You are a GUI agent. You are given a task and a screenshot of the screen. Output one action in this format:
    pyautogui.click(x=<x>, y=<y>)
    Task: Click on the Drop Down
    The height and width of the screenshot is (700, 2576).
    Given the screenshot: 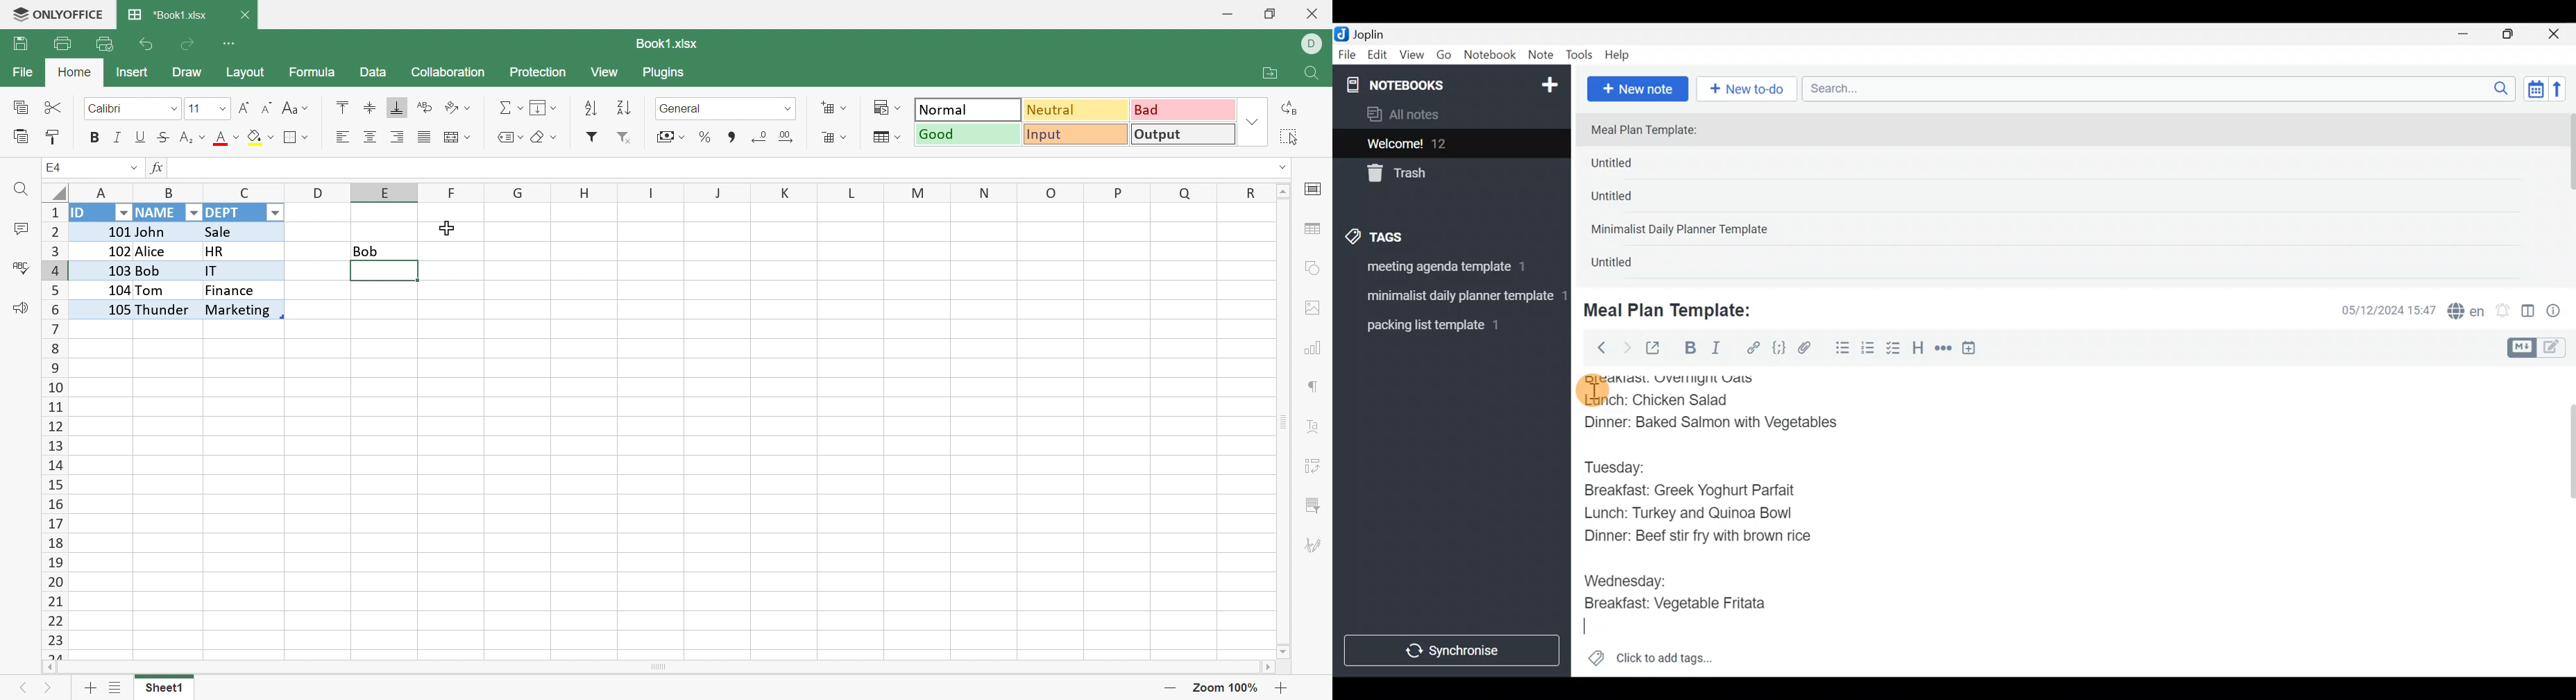 What is the action you would take?
    pyautogui.click(x=786, y=110)
    